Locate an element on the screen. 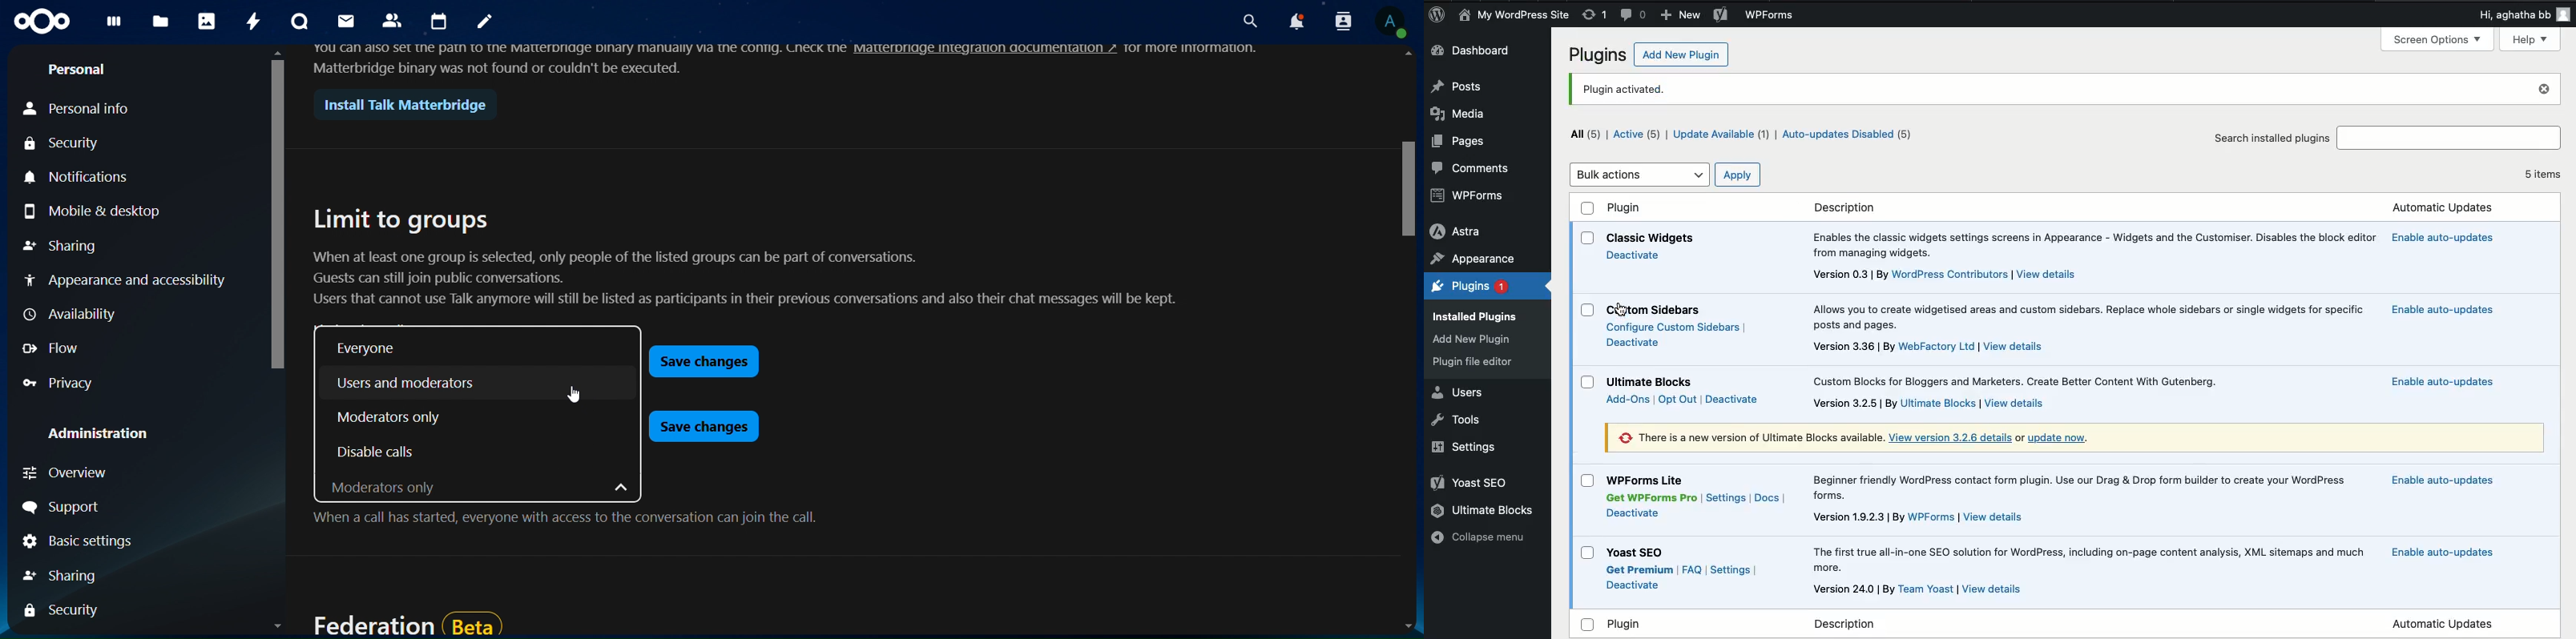  dashboard is located at coordinates (116, 25).